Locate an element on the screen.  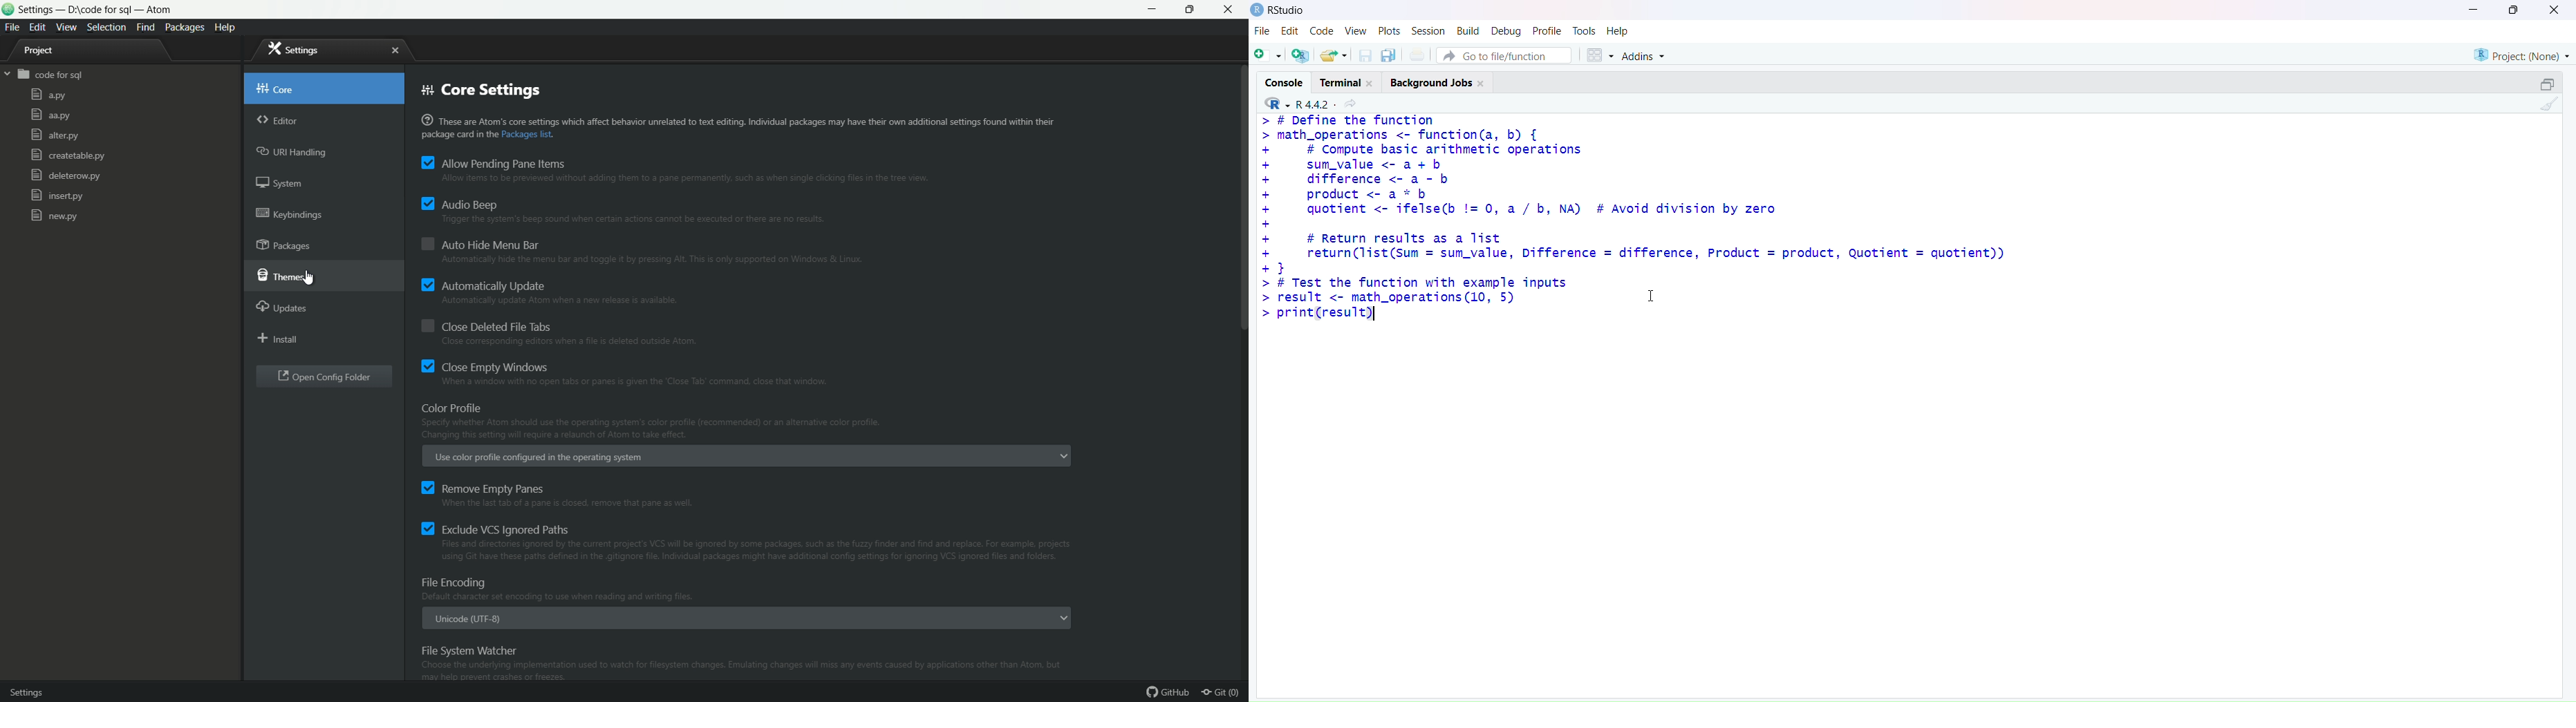
Terminal is located at coordinates (1350, 80).